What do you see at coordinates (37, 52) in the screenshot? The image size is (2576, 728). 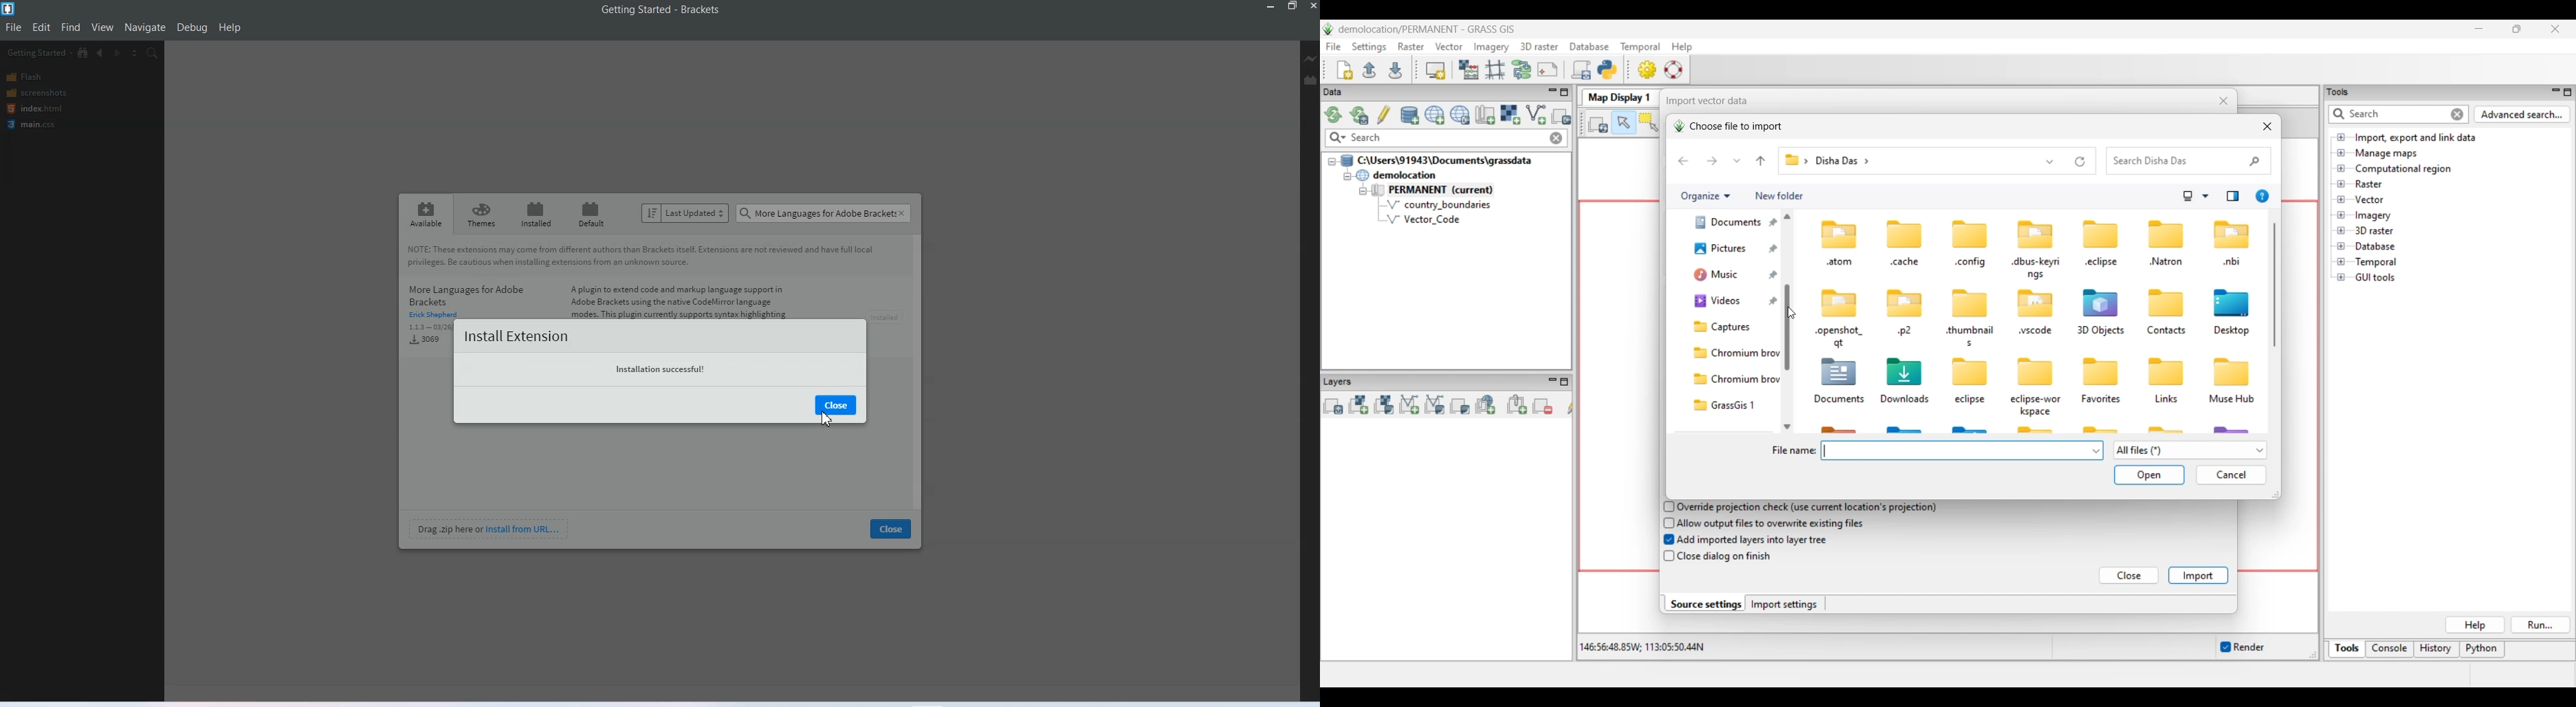 I see `Getting Started` at bounding box center [37, 52].